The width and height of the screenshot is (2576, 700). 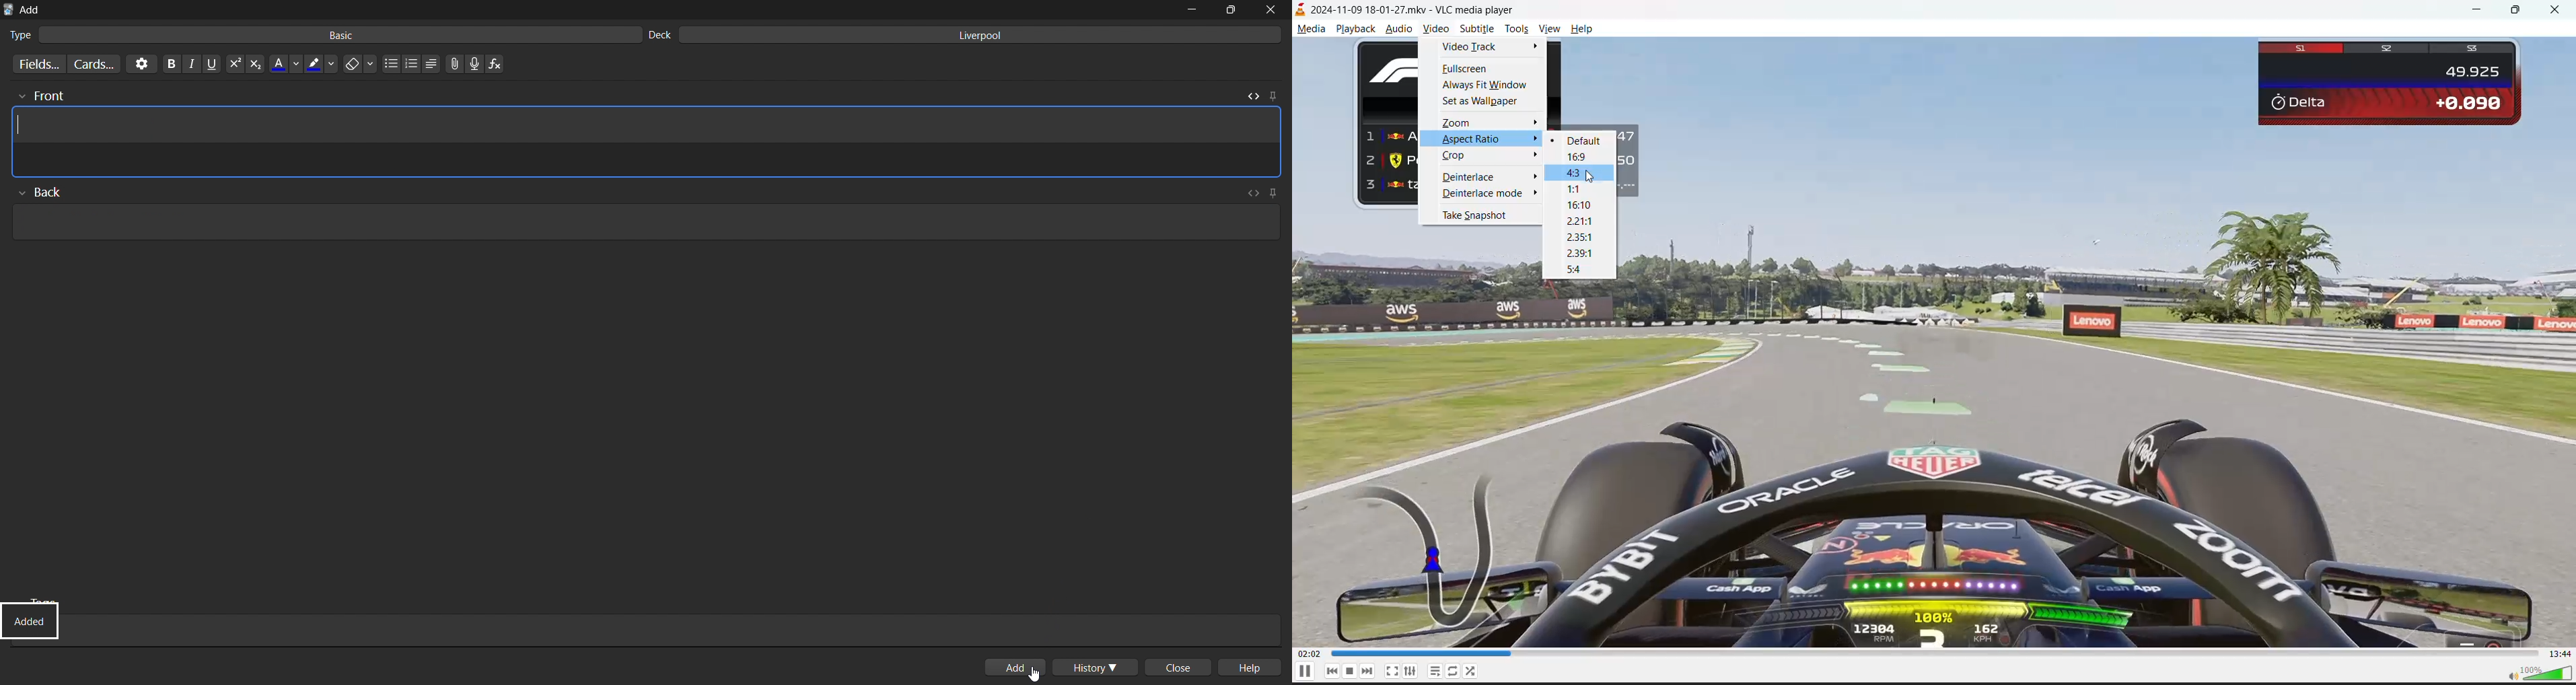 I want to click on help, so click(x=1255, y=668).